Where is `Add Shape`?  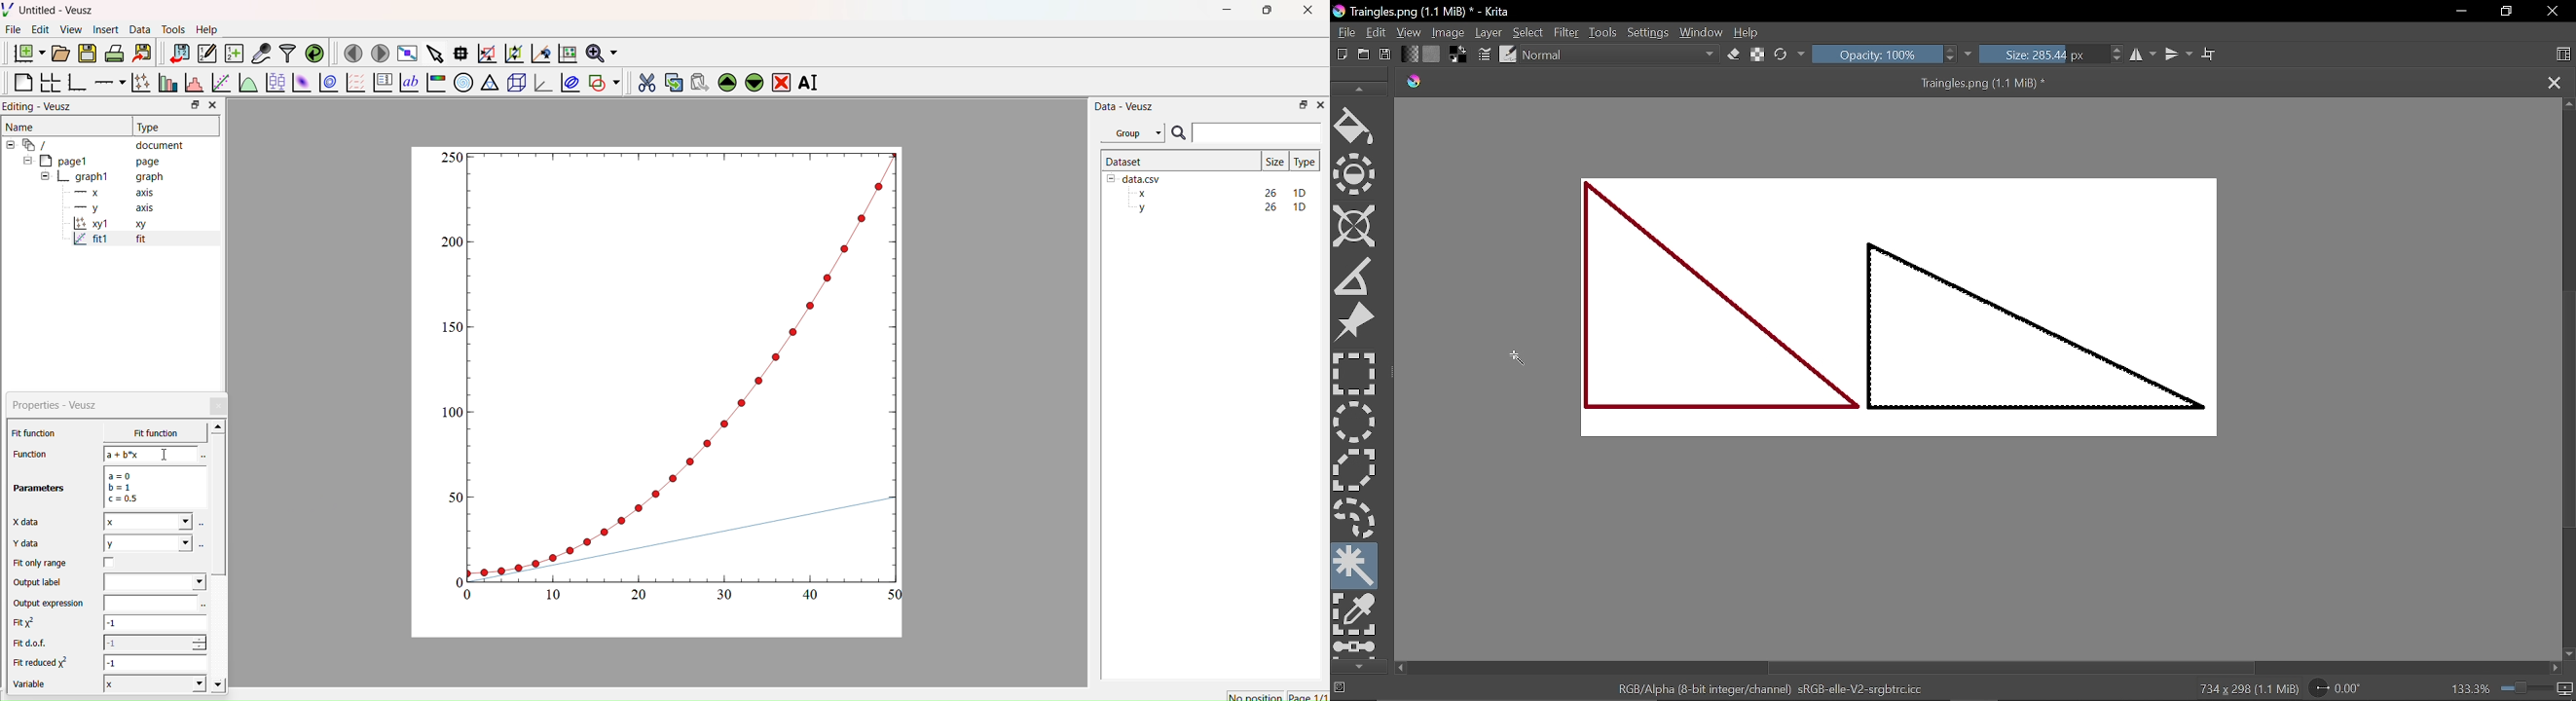
Add Shape is located at coordinates (603, 80).